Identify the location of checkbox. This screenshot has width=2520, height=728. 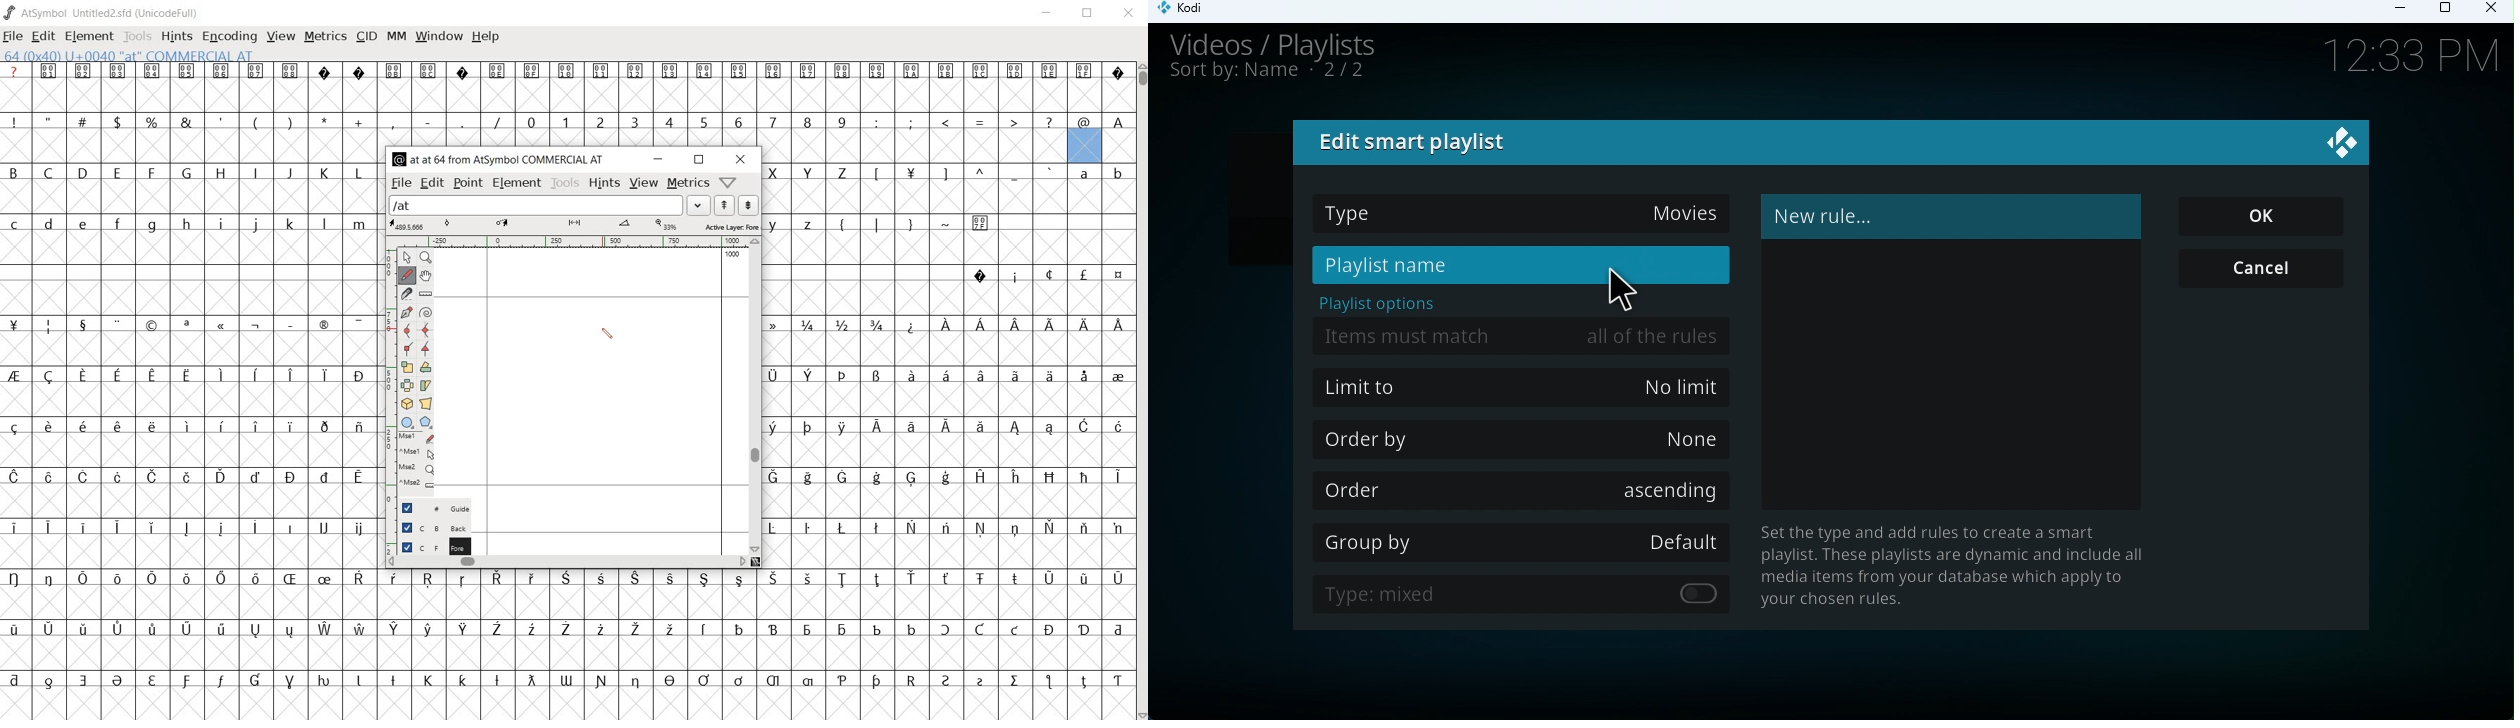
(406, 508).